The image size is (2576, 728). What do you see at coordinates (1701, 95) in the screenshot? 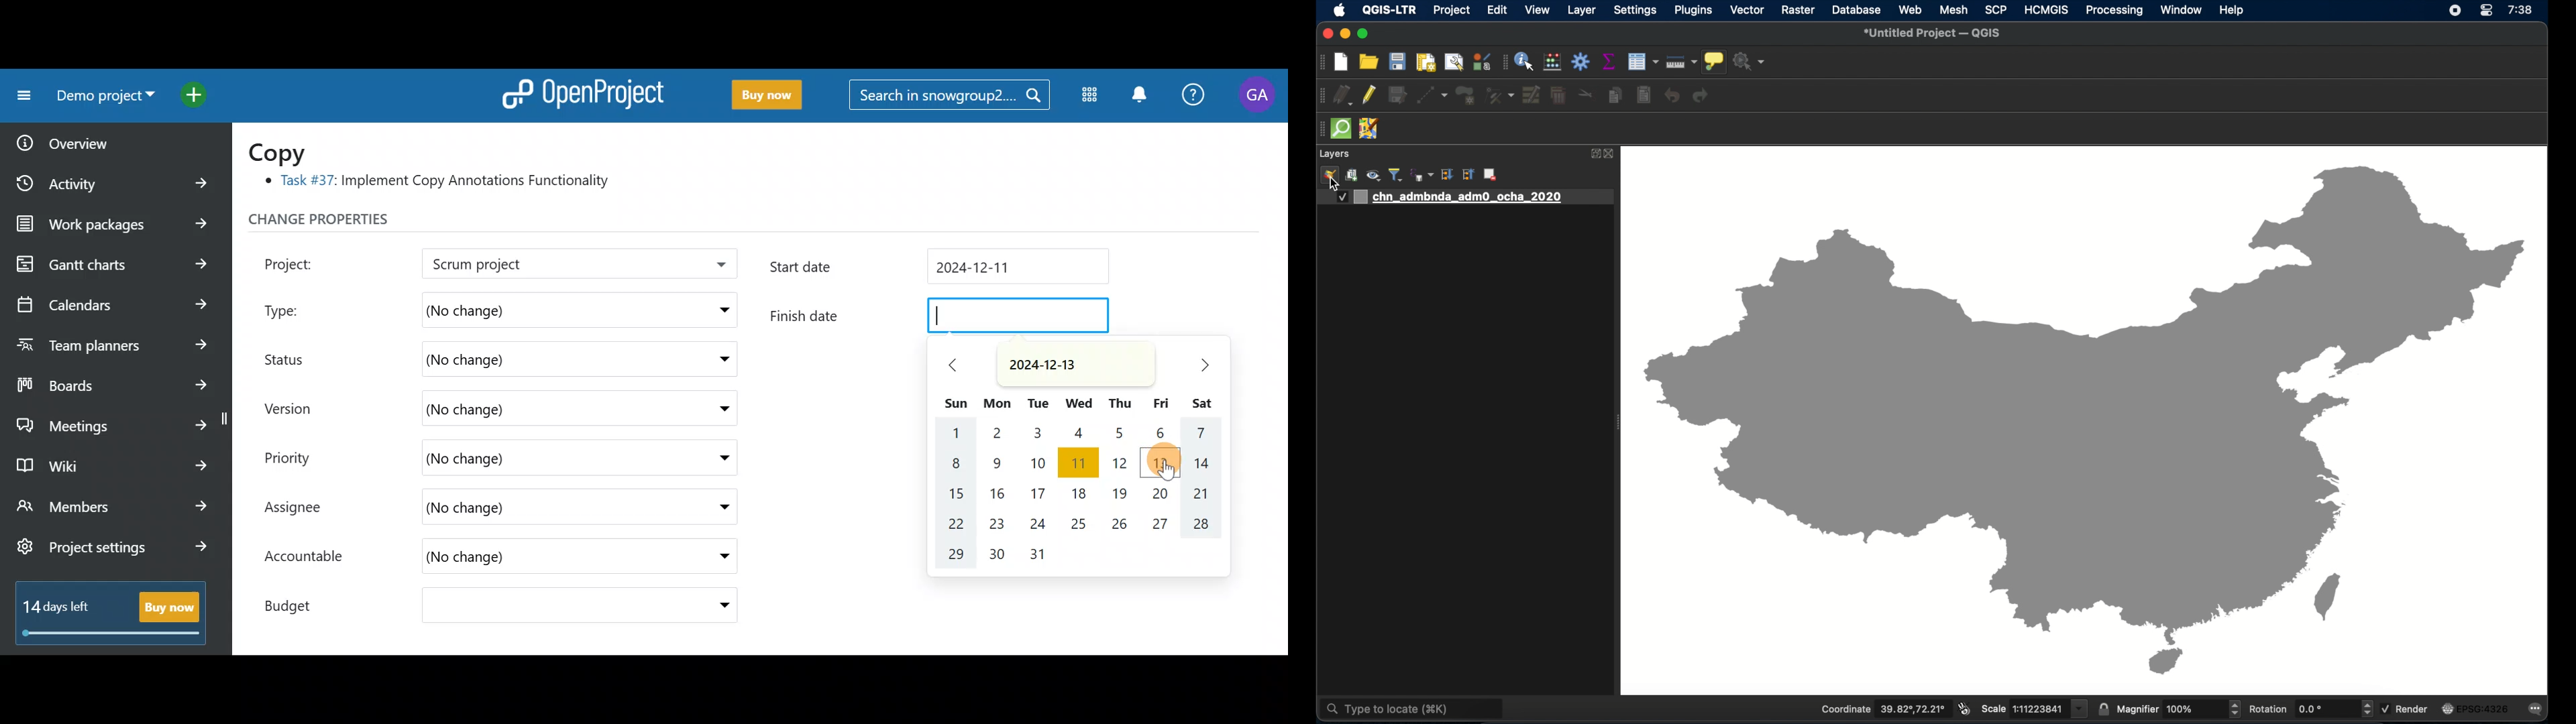
I see `redo` at bounding box center [1701, 95].